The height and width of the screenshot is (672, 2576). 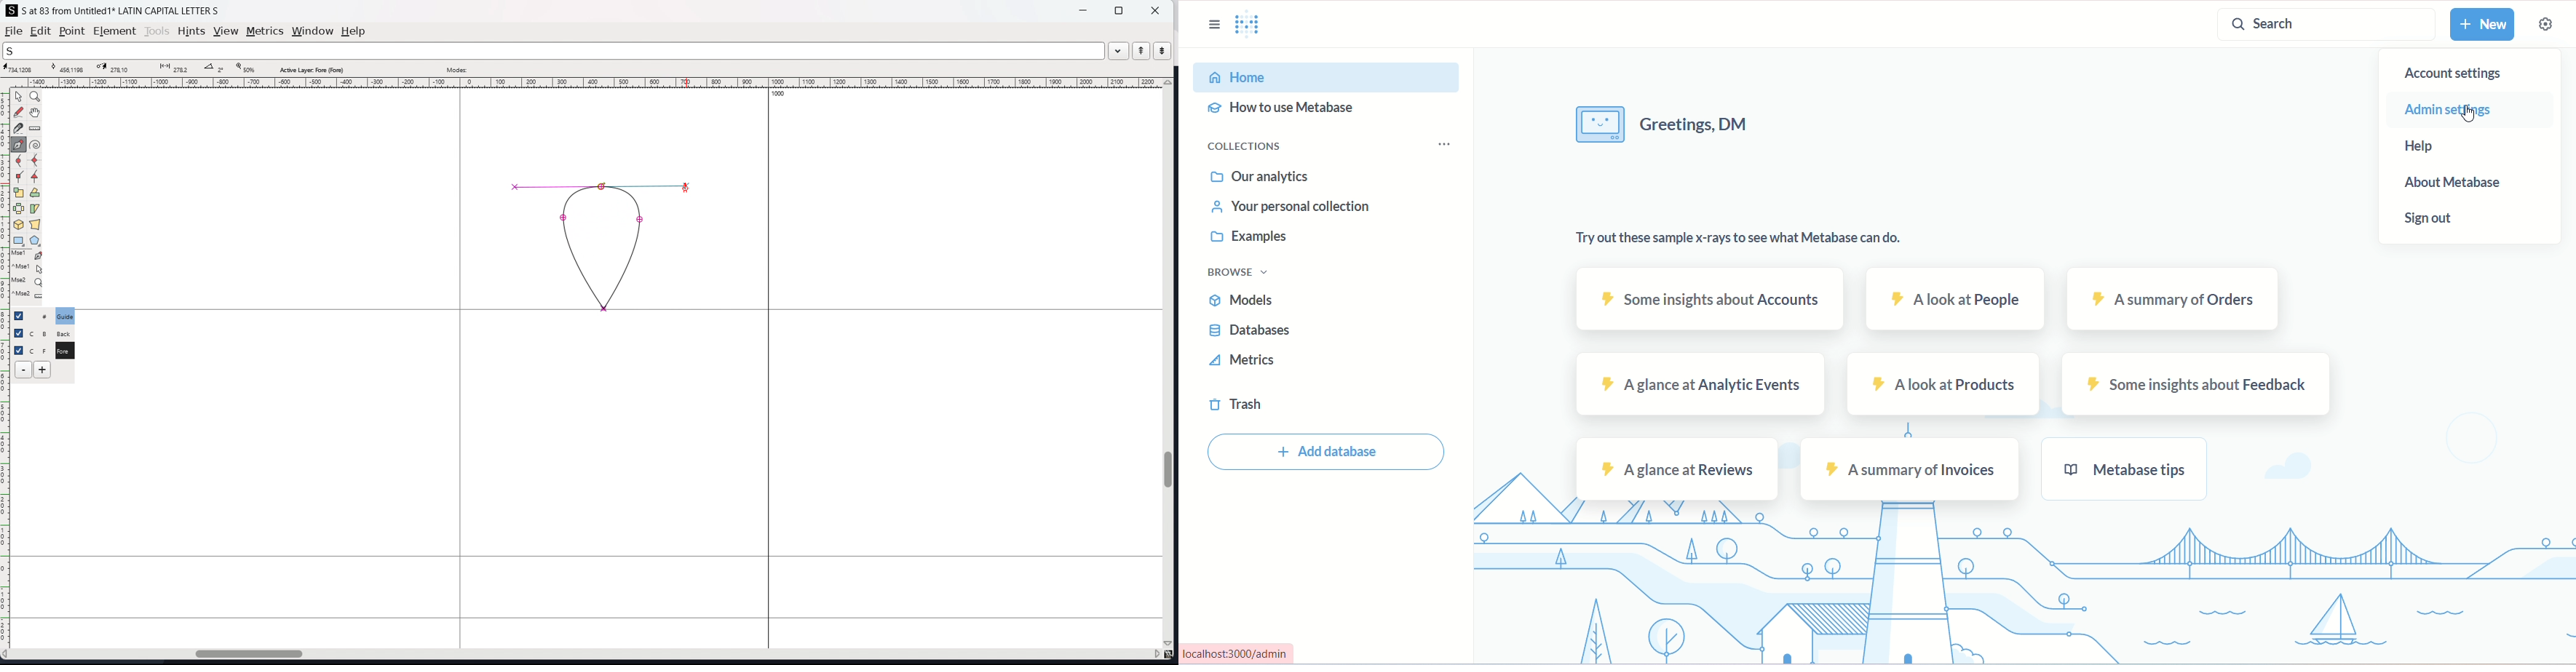 What do you see at coordinates (35, 144) in the screenshot?
I see `toggle spiro` at bounding box center [35, 144].